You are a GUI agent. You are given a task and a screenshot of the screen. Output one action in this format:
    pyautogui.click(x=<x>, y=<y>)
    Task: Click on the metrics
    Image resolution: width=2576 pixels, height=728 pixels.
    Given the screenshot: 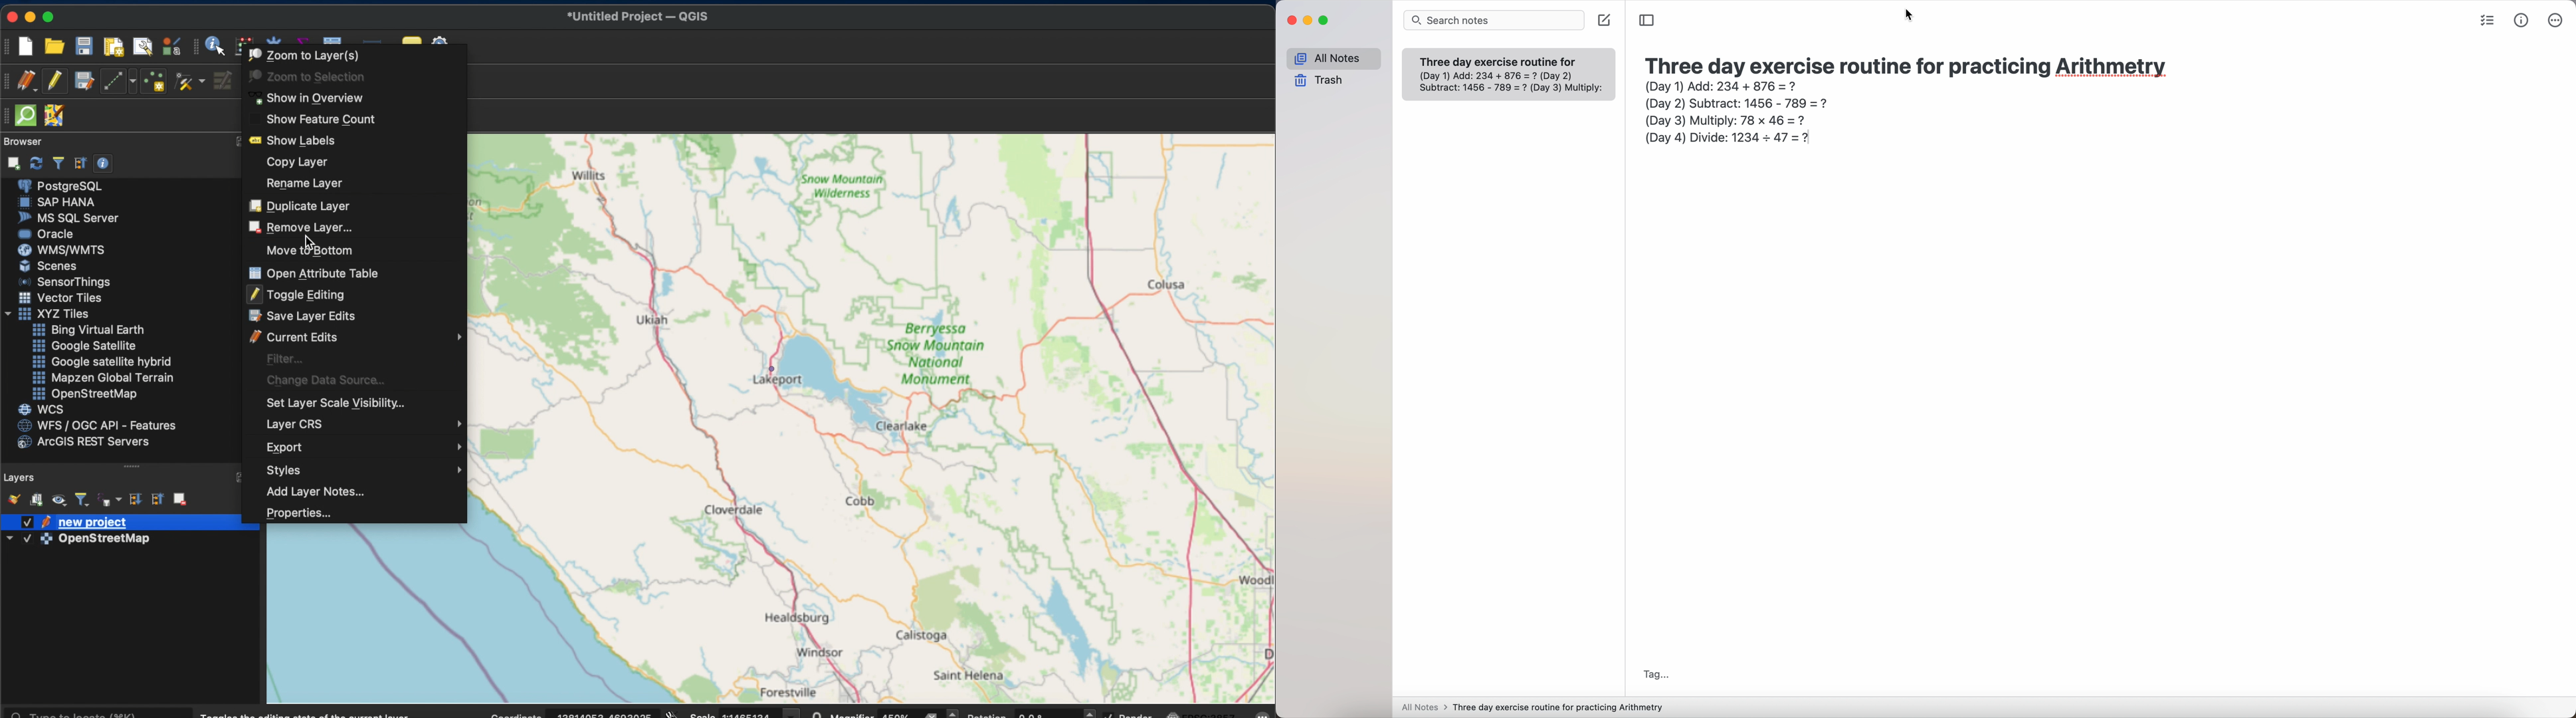 What is the action you would take?
    pyautogui.click(x=2522, y=22)
    